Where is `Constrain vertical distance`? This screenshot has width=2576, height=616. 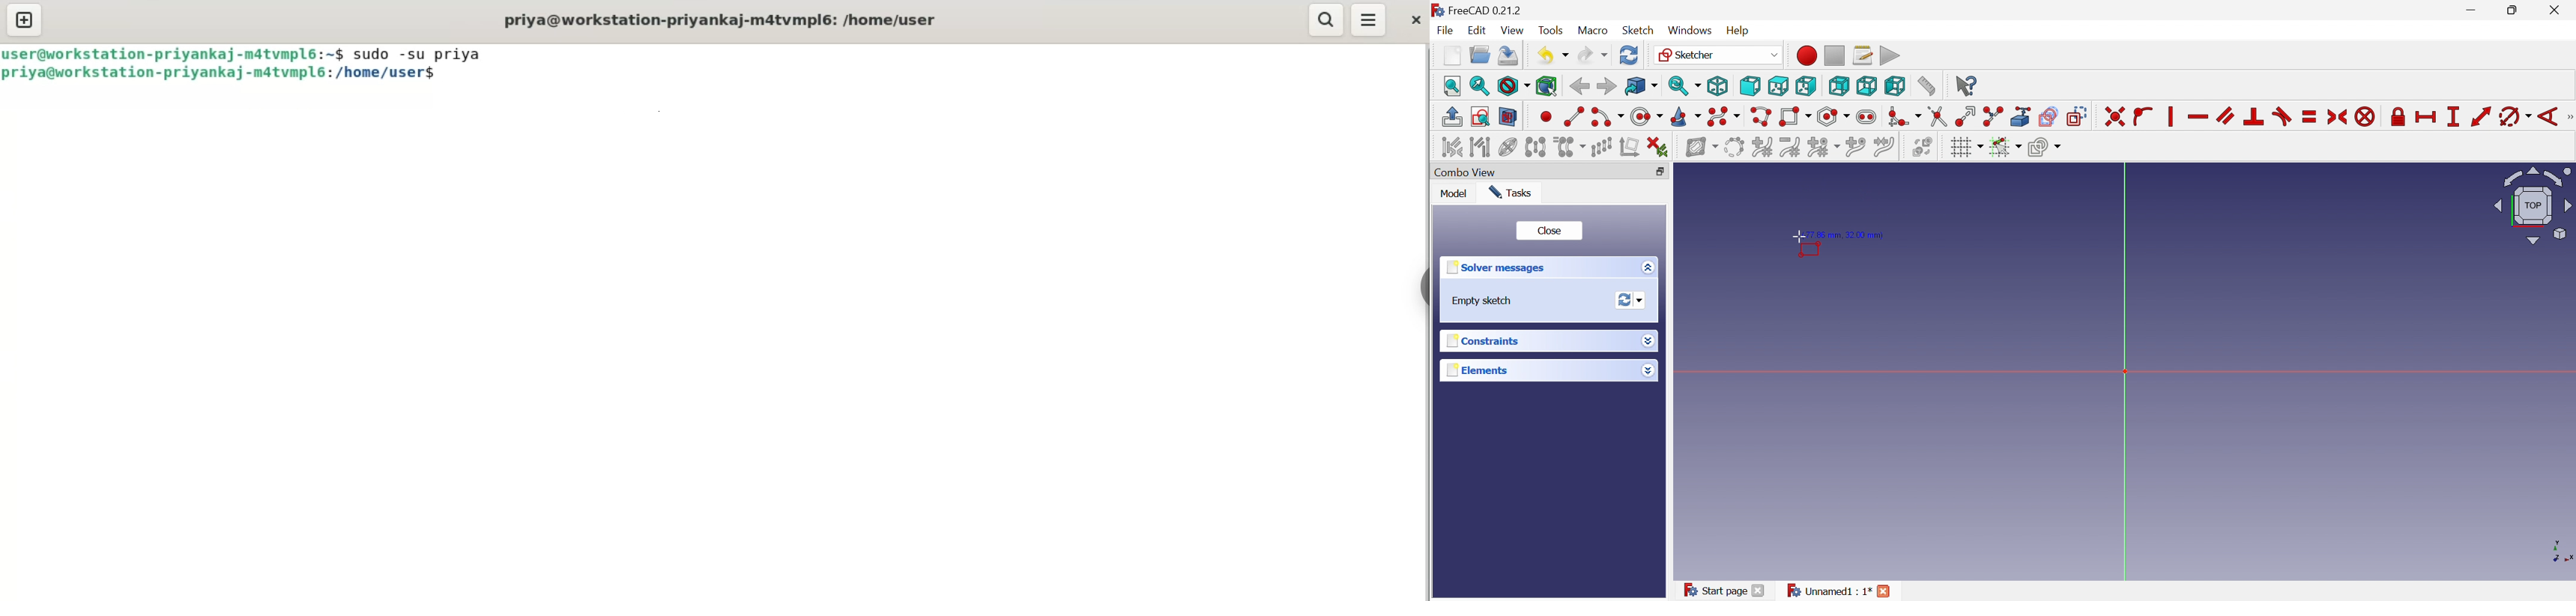 Constrain vertical distance is located at coordinates (2453, 116).